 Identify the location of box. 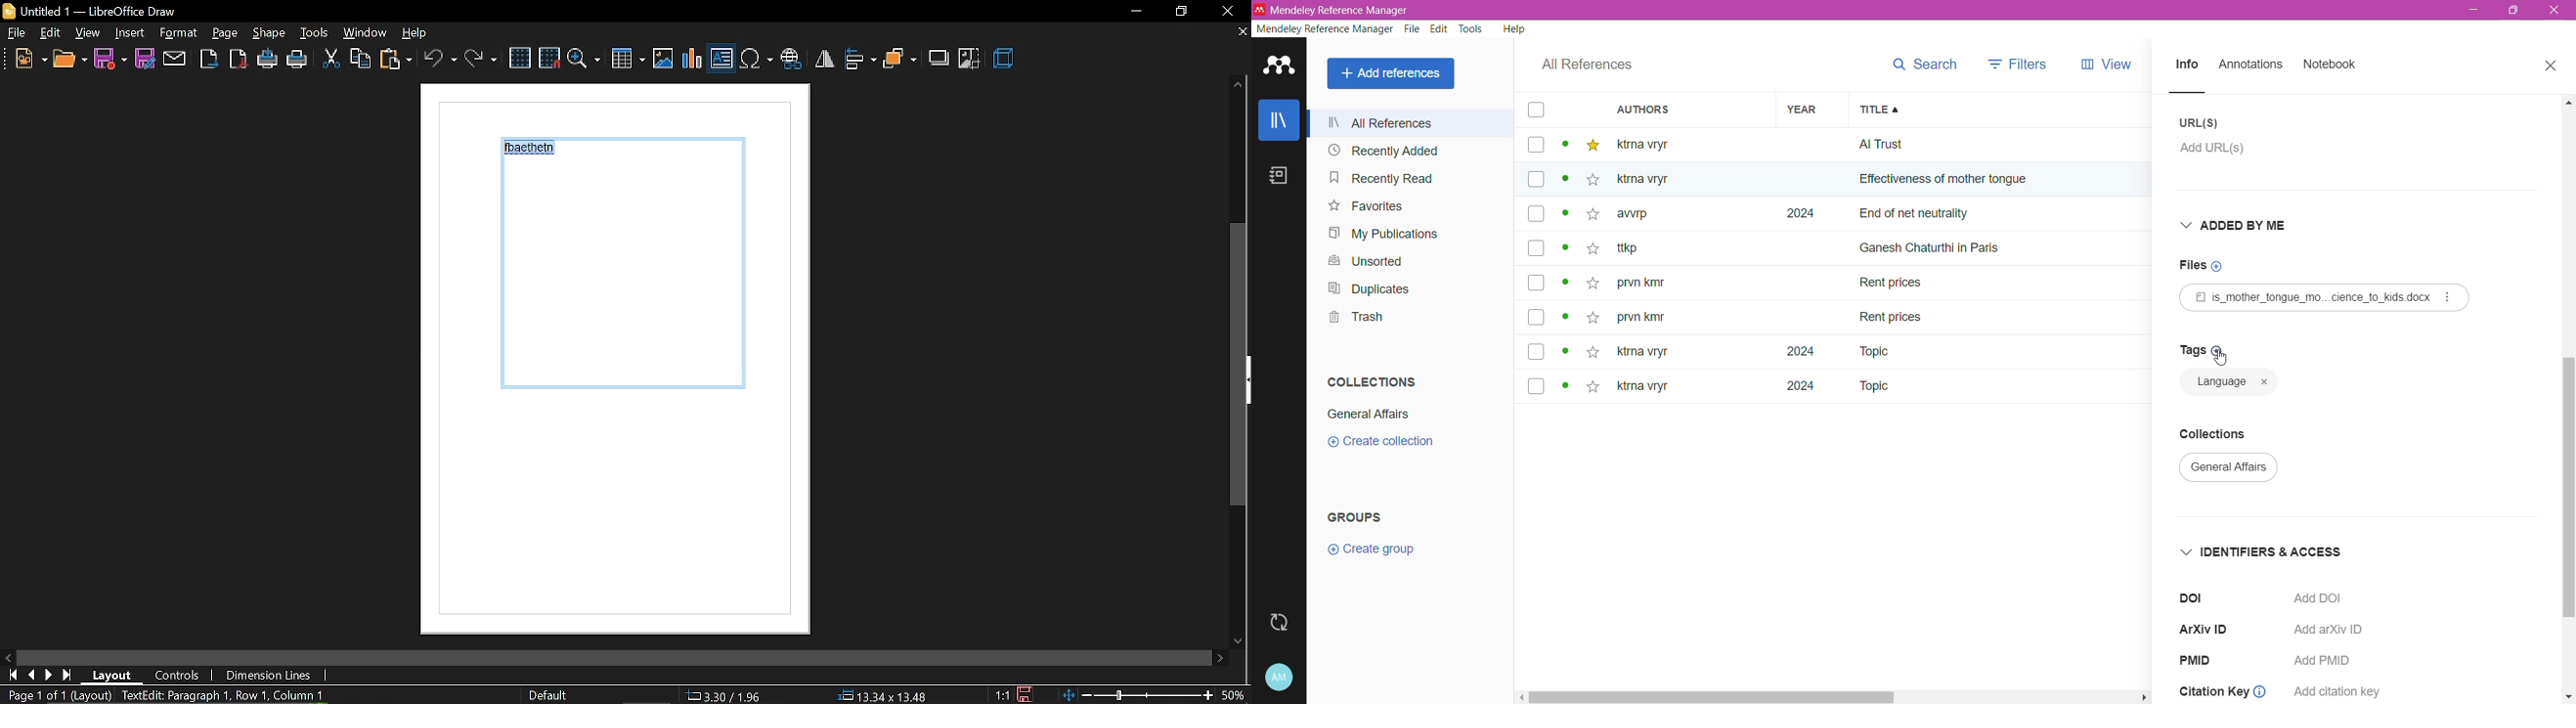
(1536, 282).